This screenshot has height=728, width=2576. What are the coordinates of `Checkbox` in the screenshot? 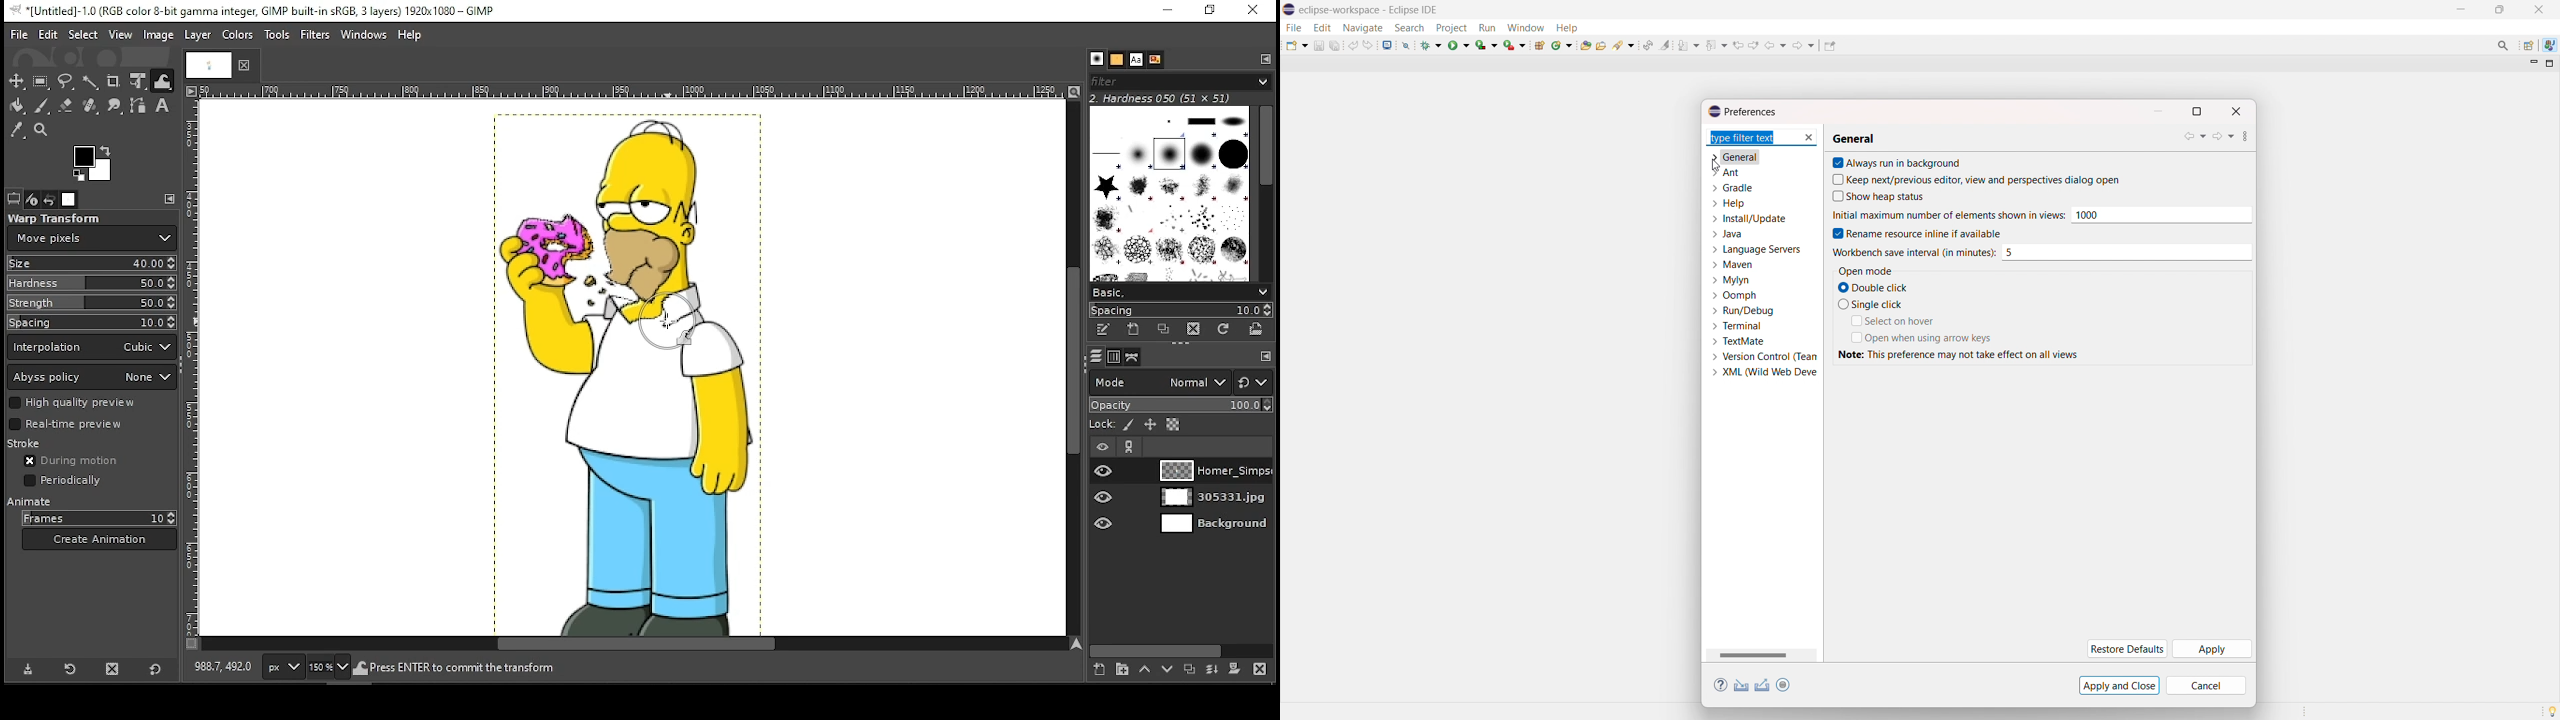 It's located at (1854, 337).